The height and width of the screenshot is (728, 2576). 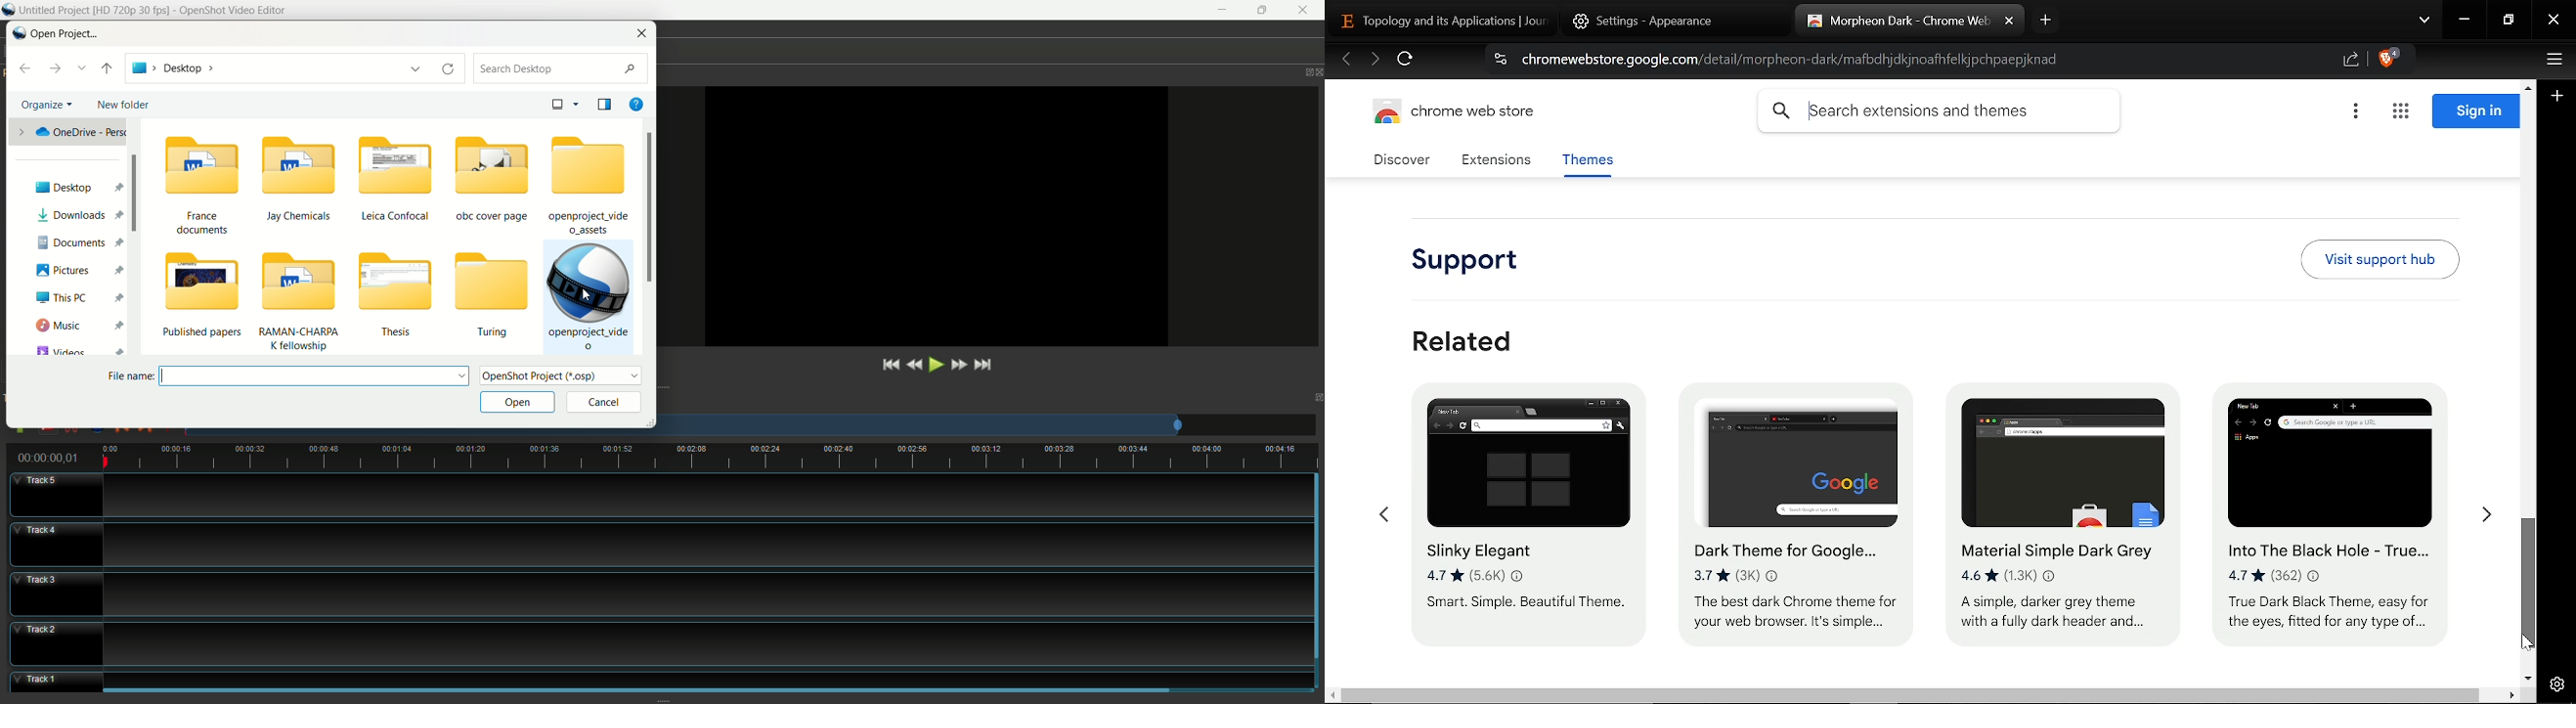 I want to click on track 3, so click(x=657, y=594).